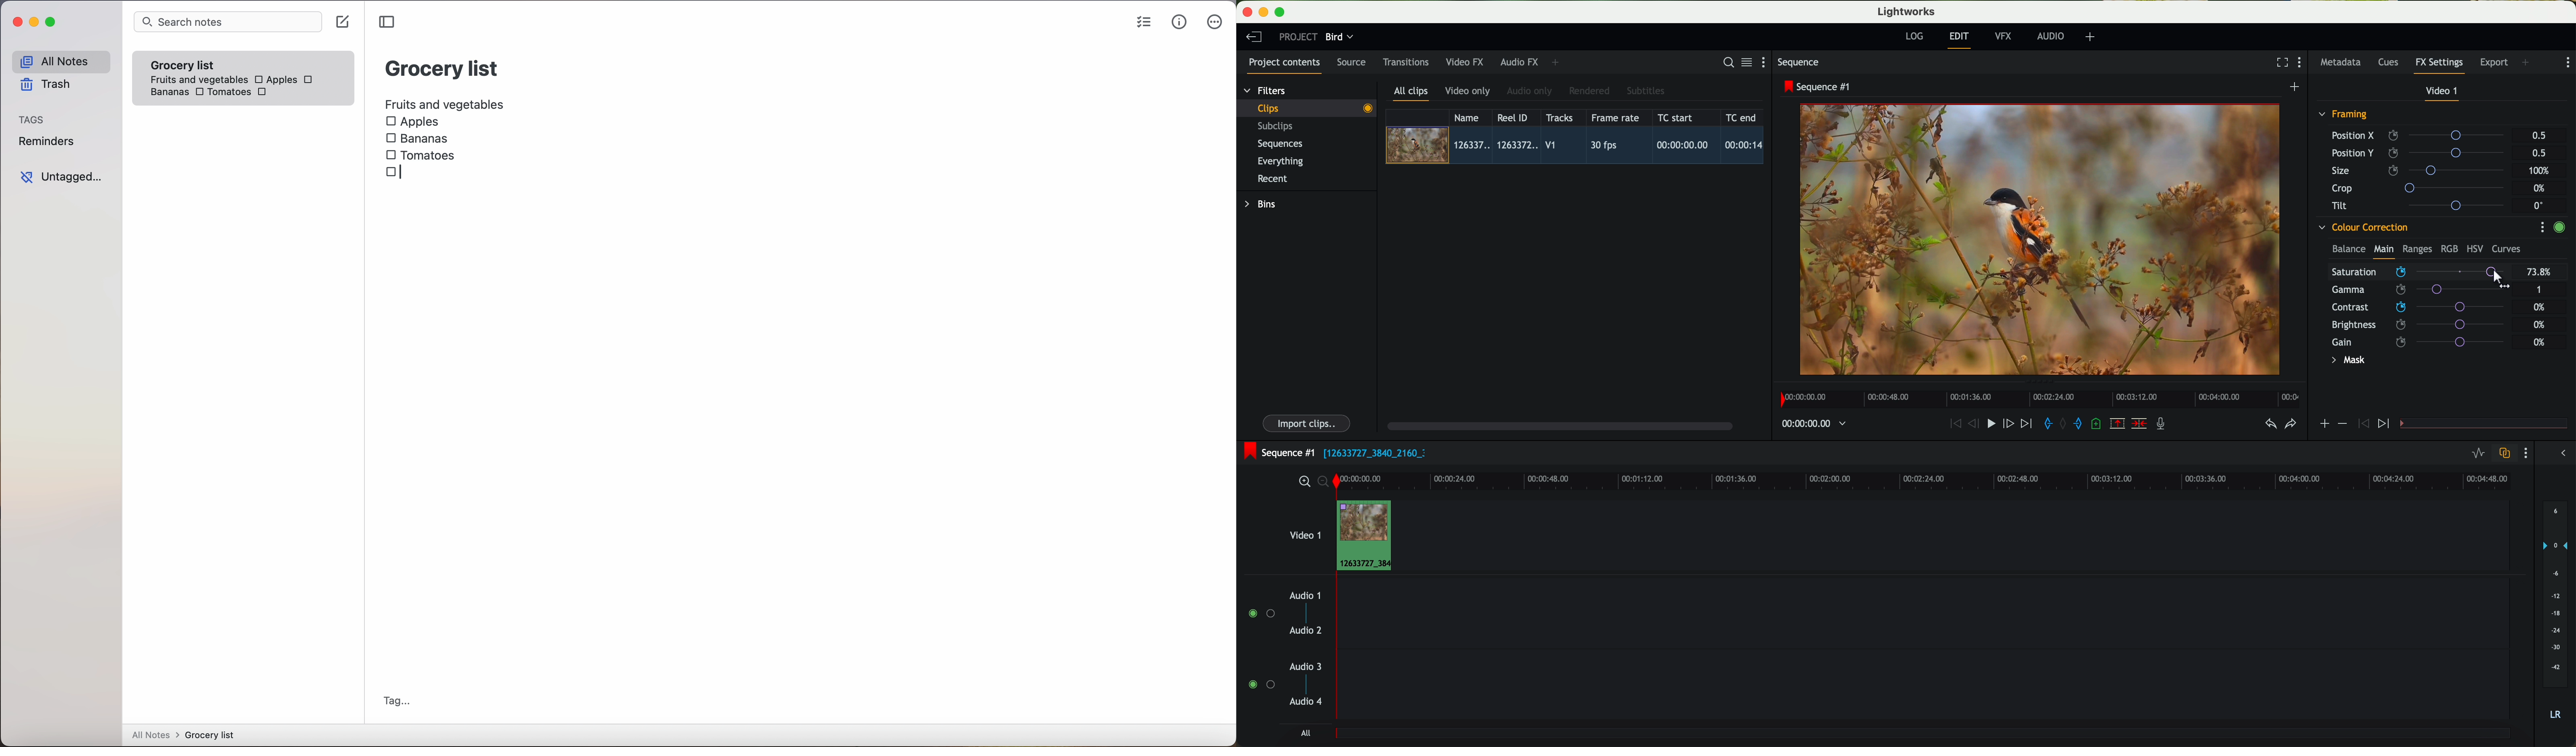  What do you see at coordinates (1306, 631) in the screenshot?
I see `audio 2` at bounding box center [1306, 631].